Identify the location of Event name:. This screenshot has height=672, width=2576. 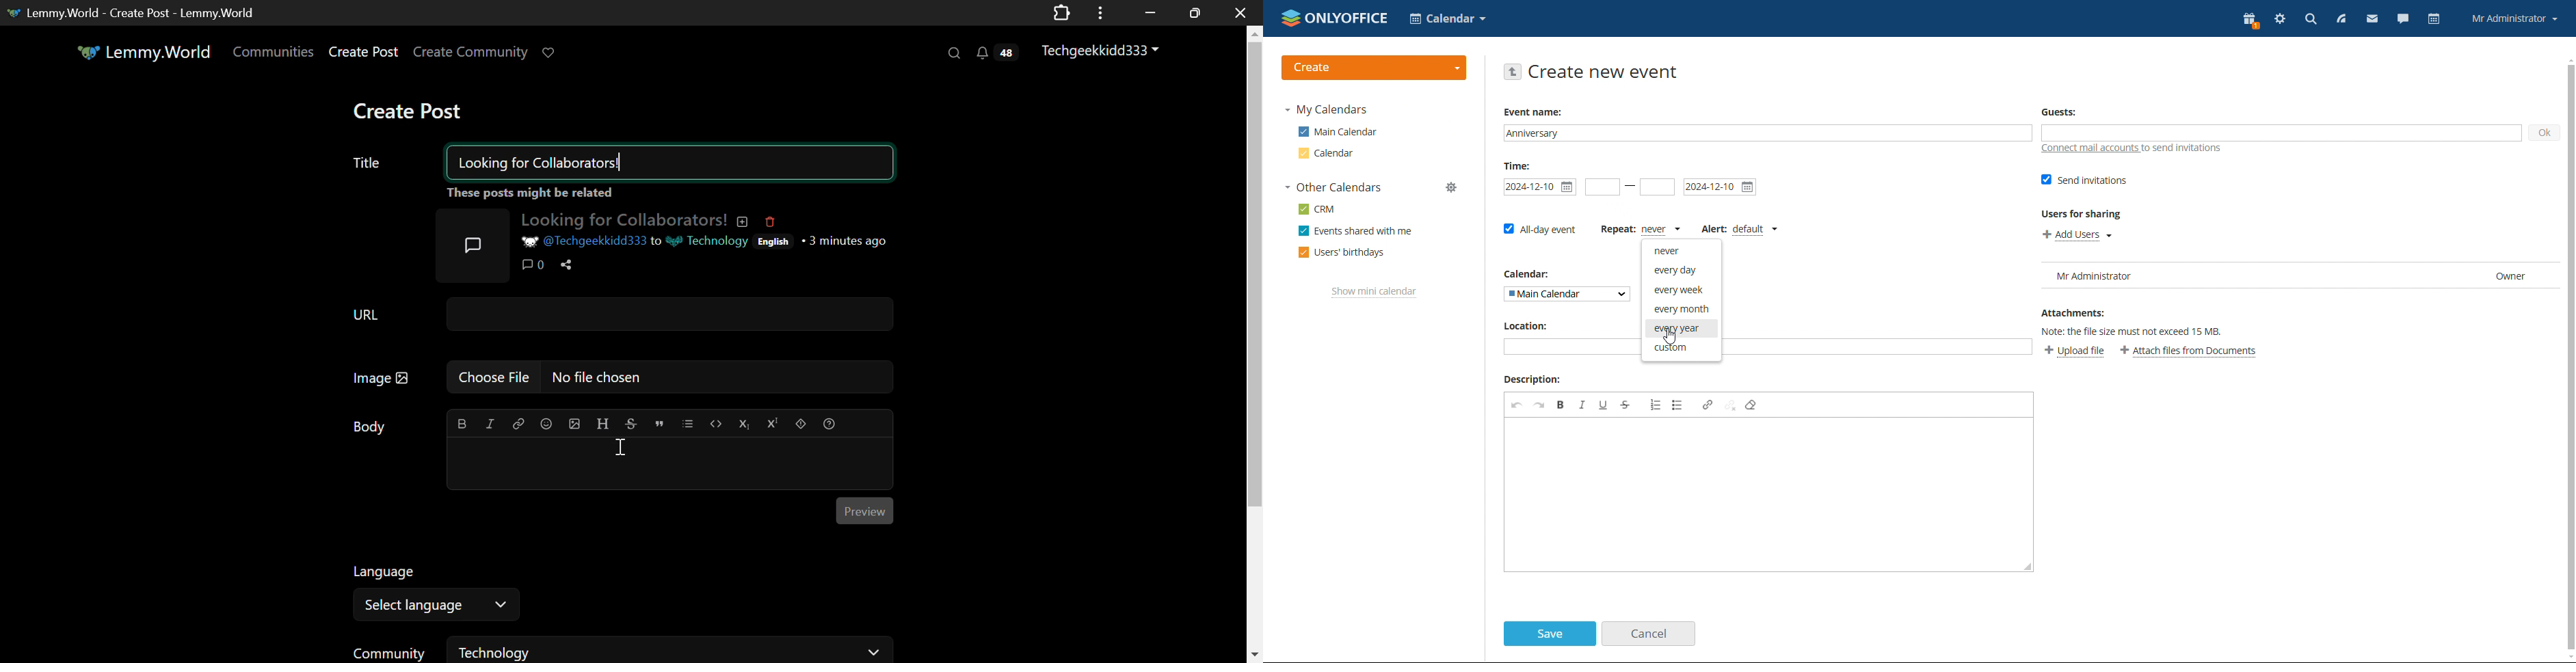
(1531, 111).